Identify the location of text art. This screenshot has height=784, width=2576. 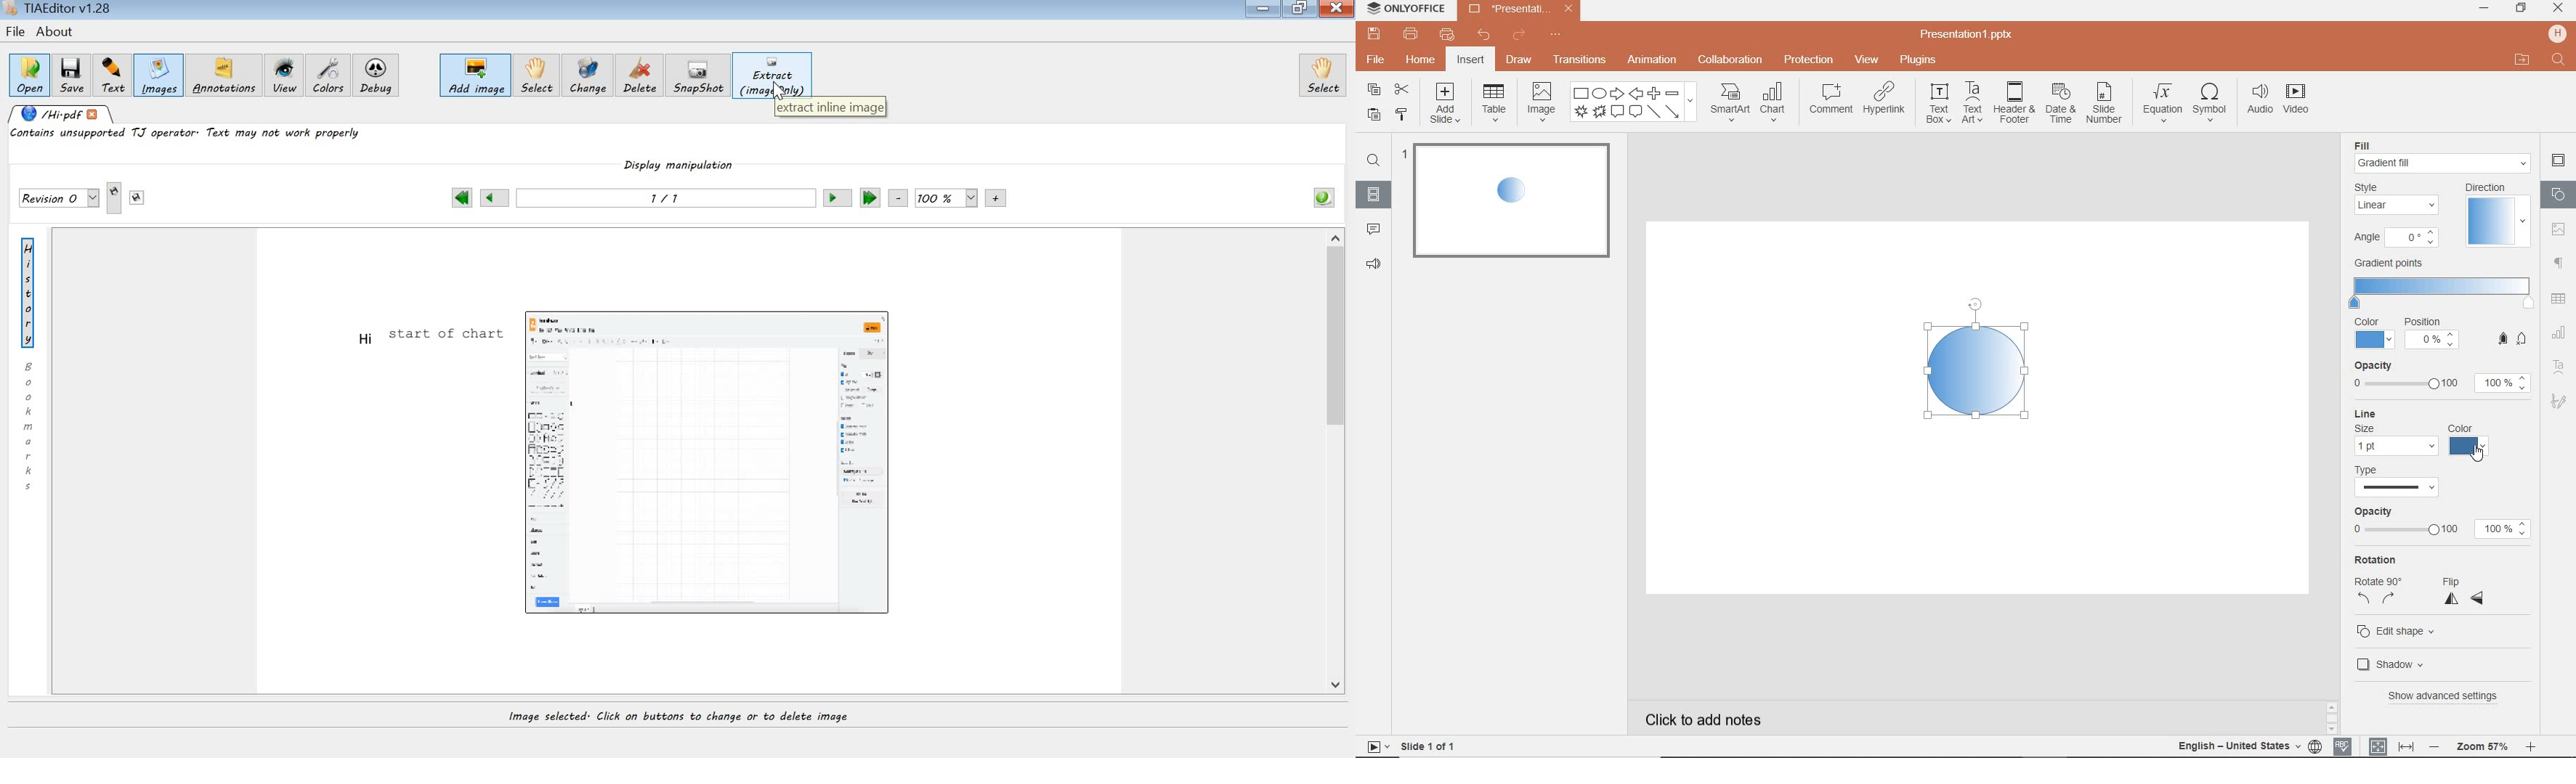
(1974, 103).